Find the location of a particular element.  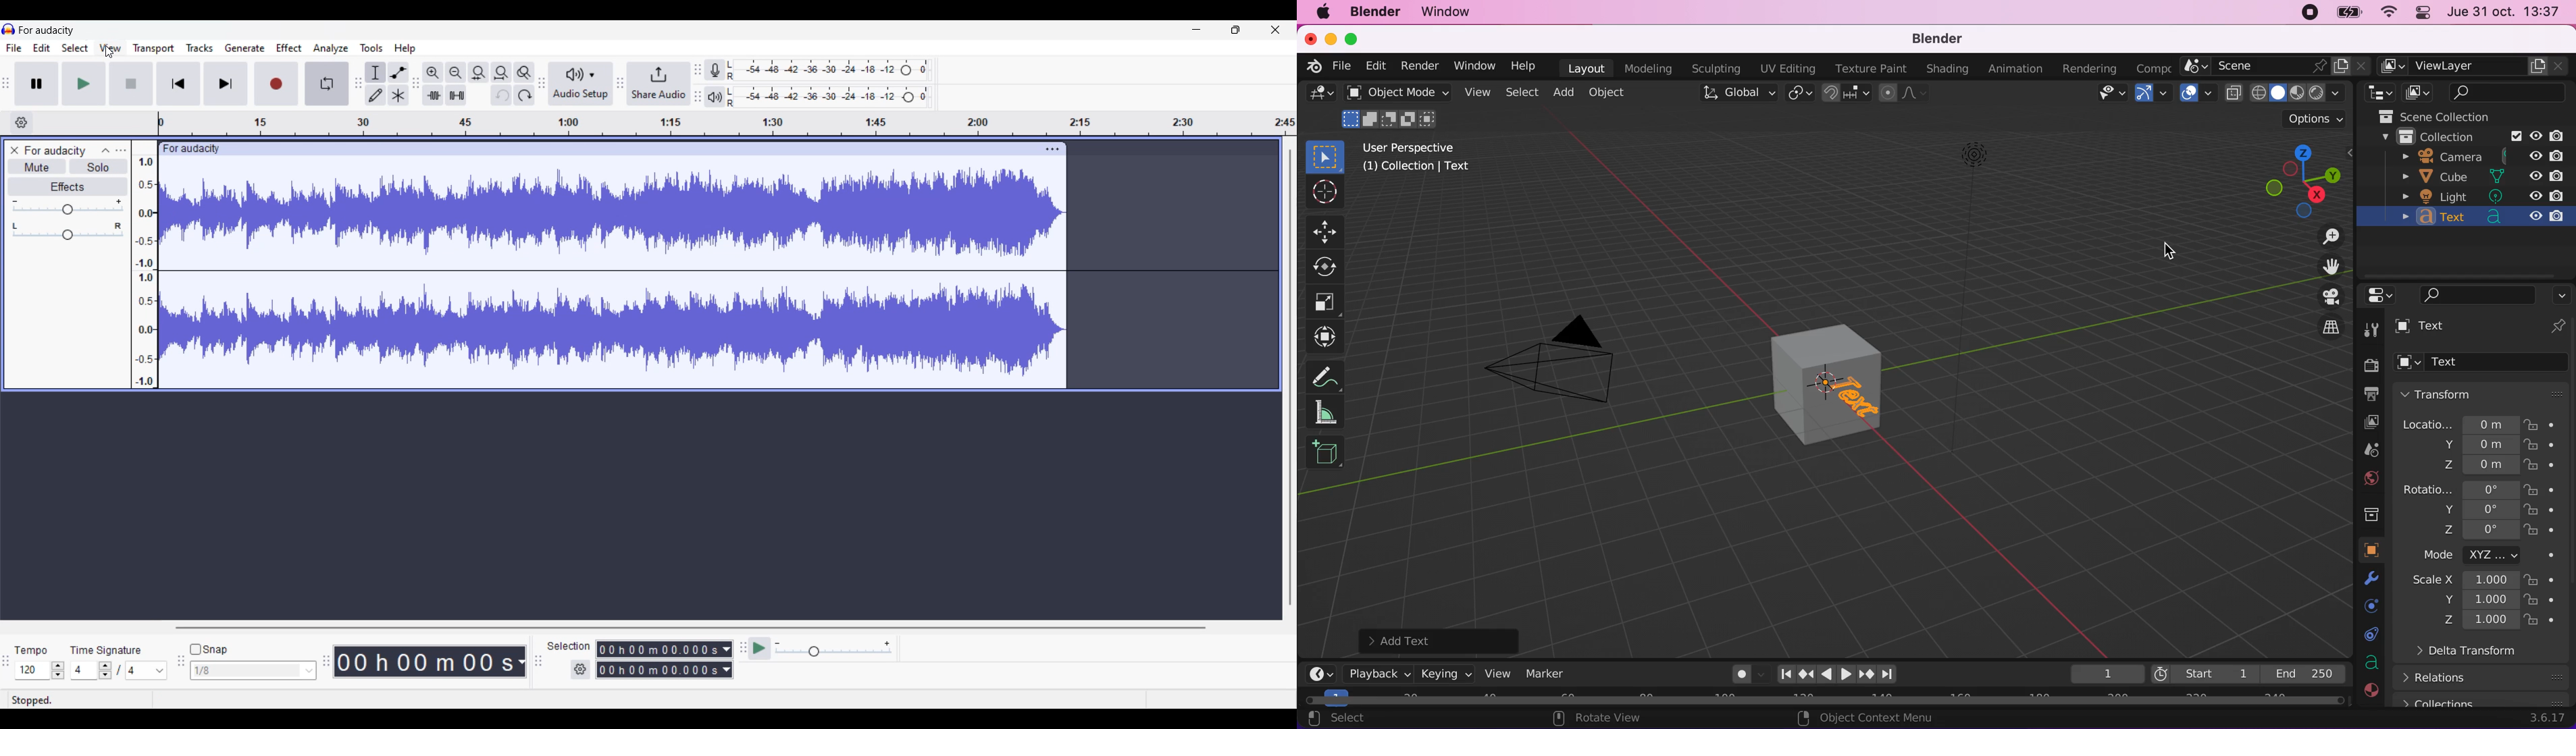

play at speed is located at coordinates (758, 649).